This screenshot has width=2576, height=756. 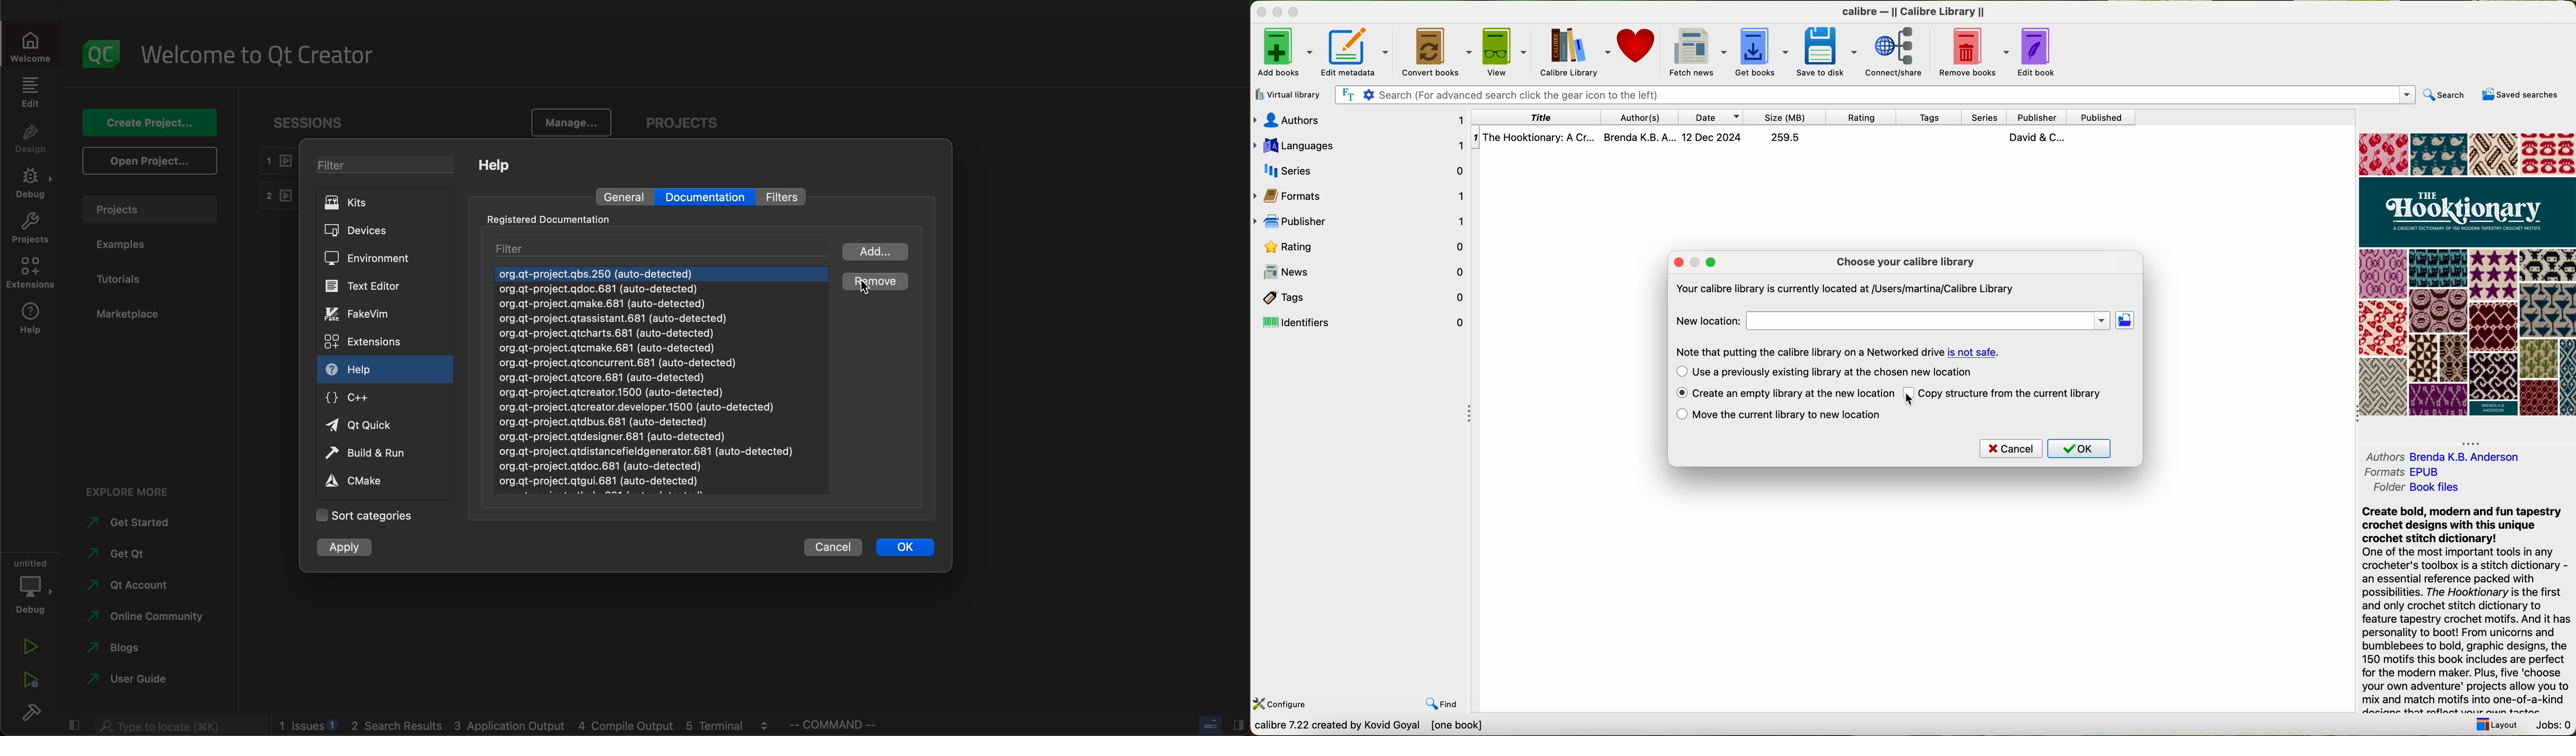 I want to click on edit, so click(x=33, y=95).